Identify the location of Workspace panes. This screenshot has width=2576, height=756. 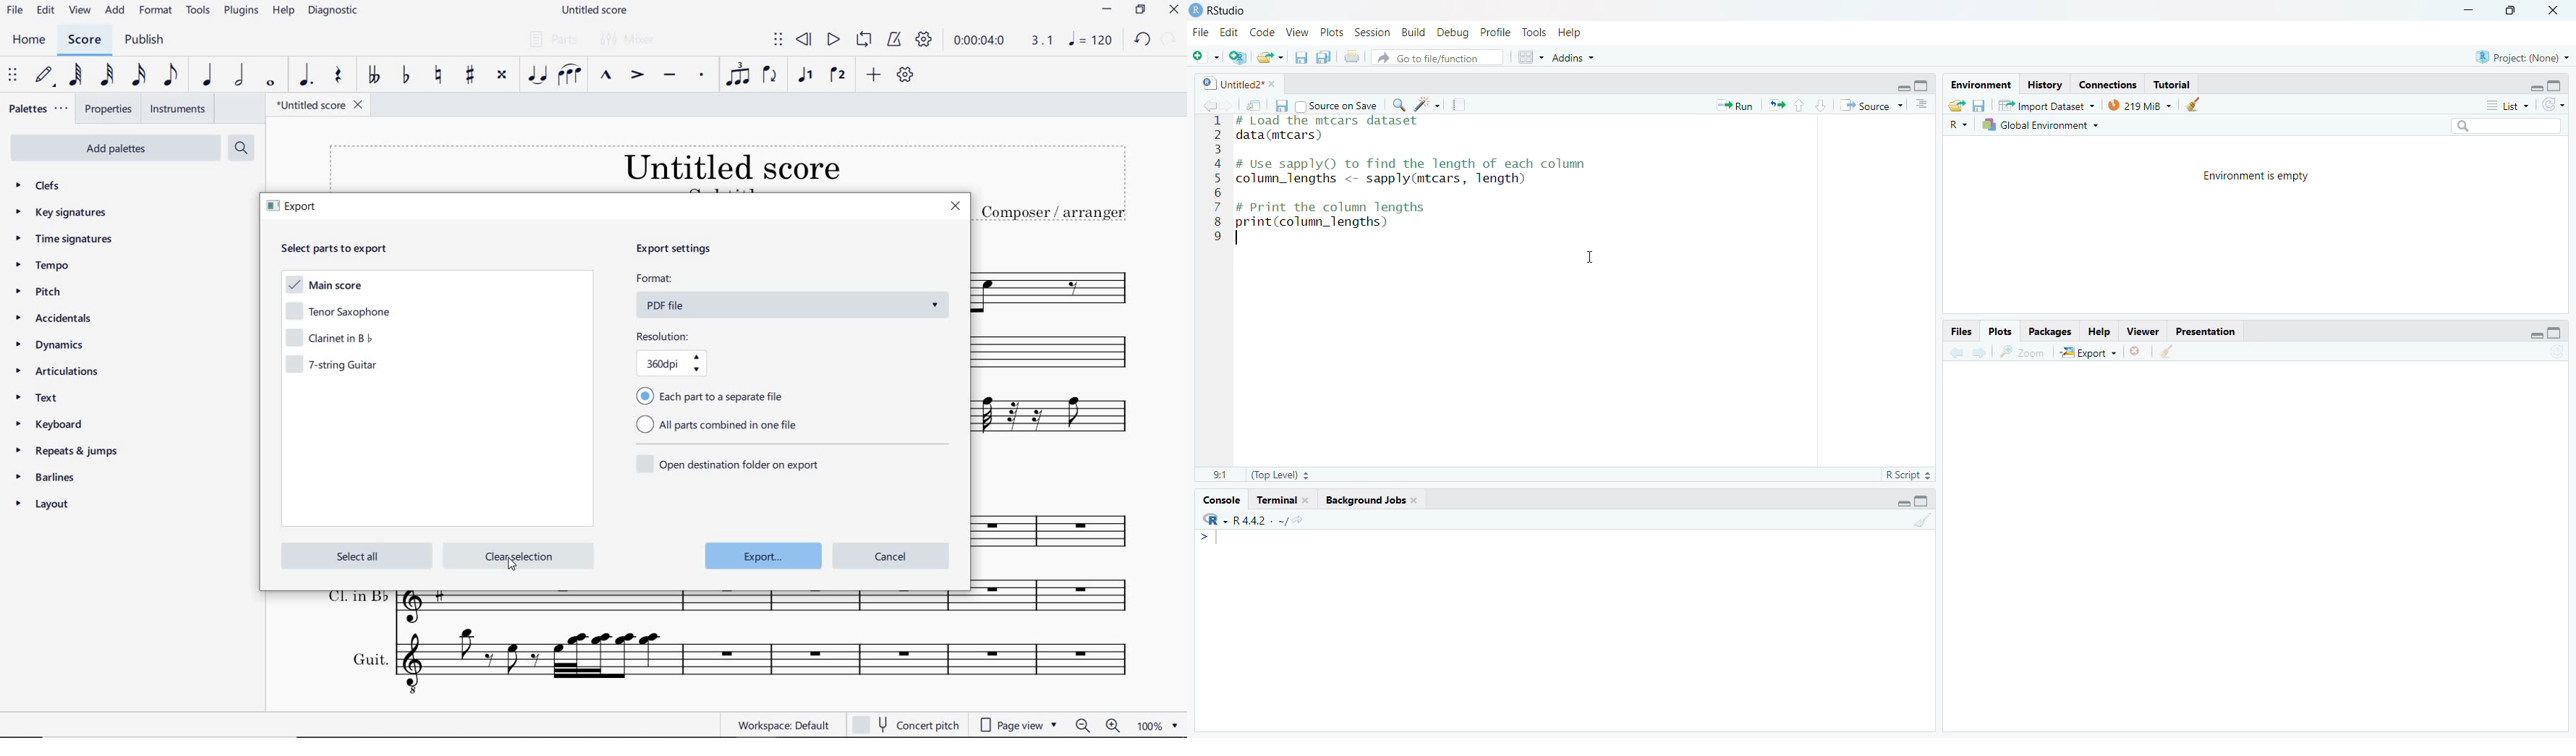
(1528, 56).